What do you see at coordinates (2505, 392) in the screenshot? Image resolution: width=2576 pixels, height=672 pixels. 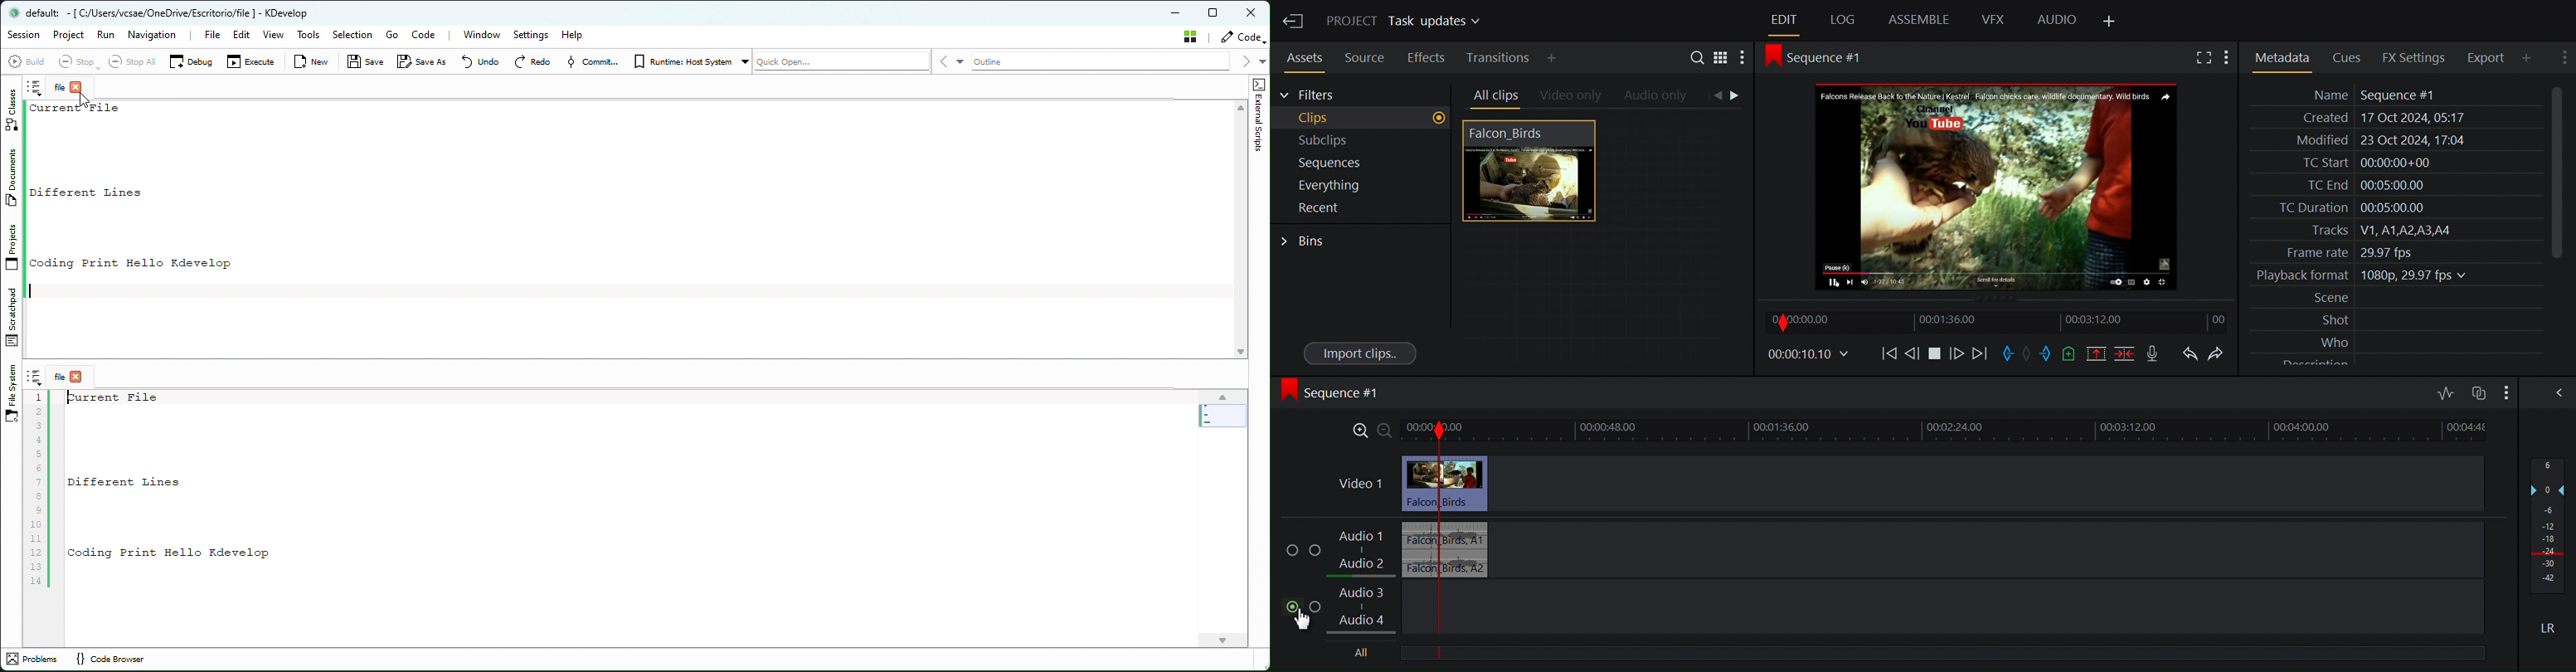 I see `Show/Hide audio full mix` at bounding box center [2505, 392].